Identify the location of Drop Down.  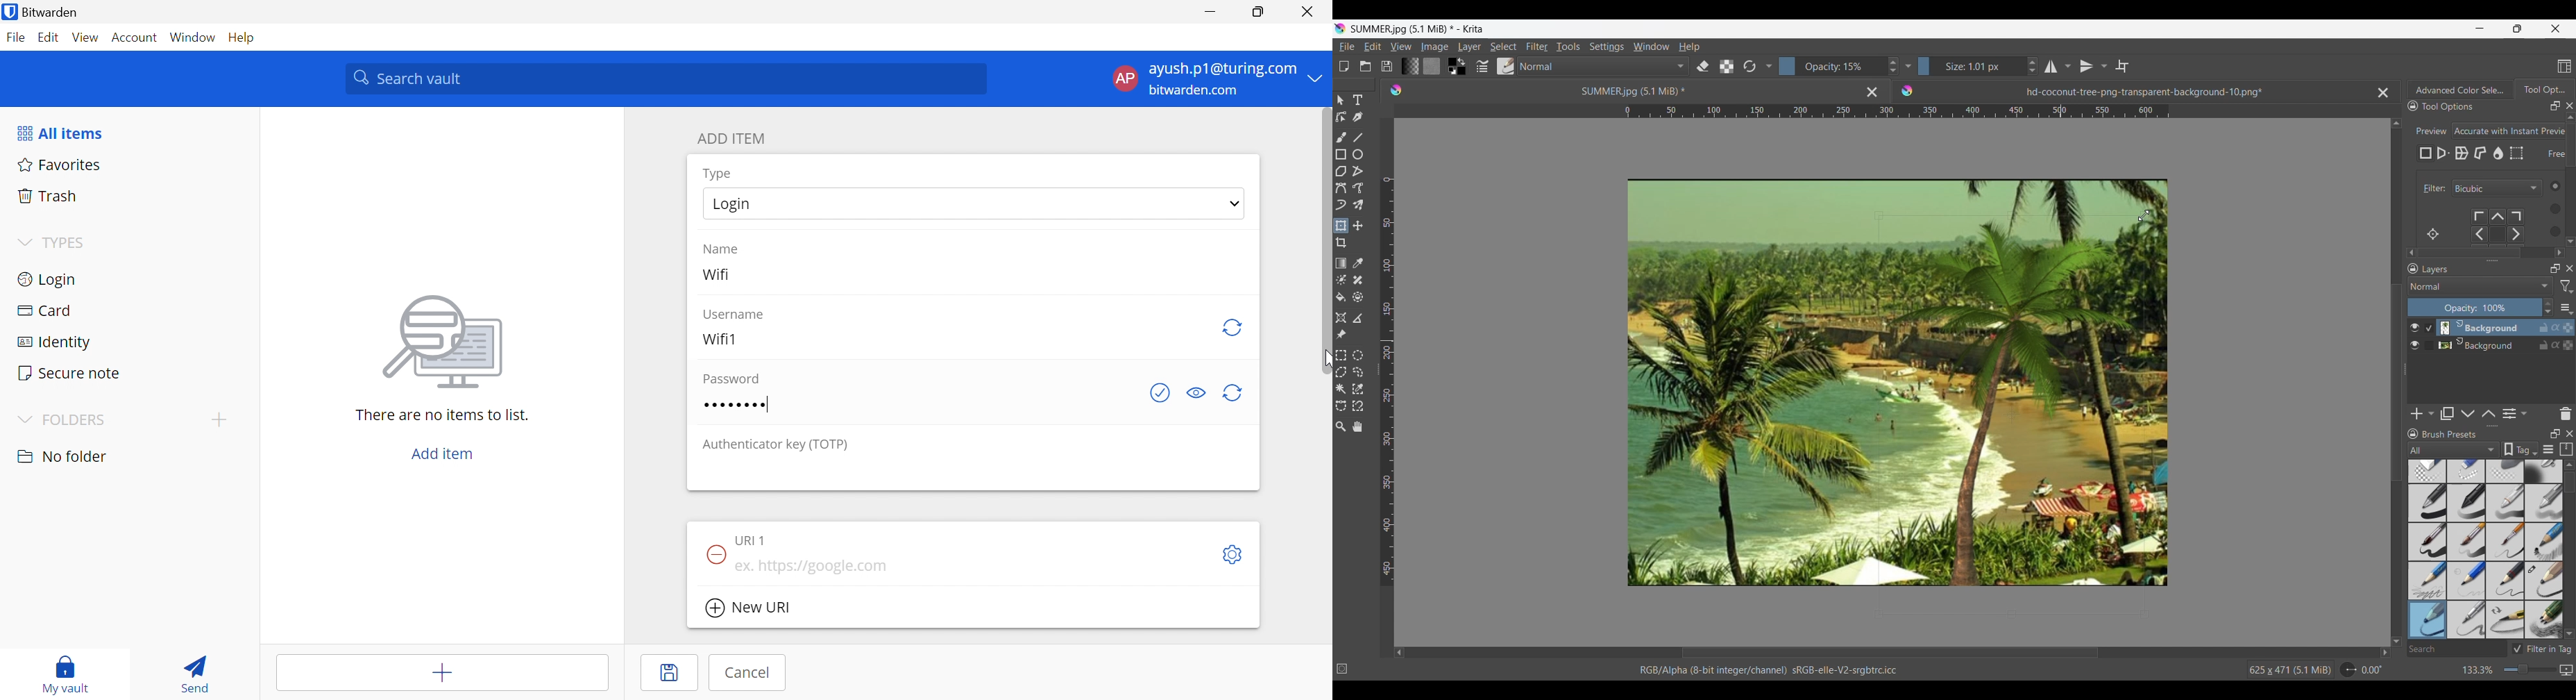
(1316, 77).